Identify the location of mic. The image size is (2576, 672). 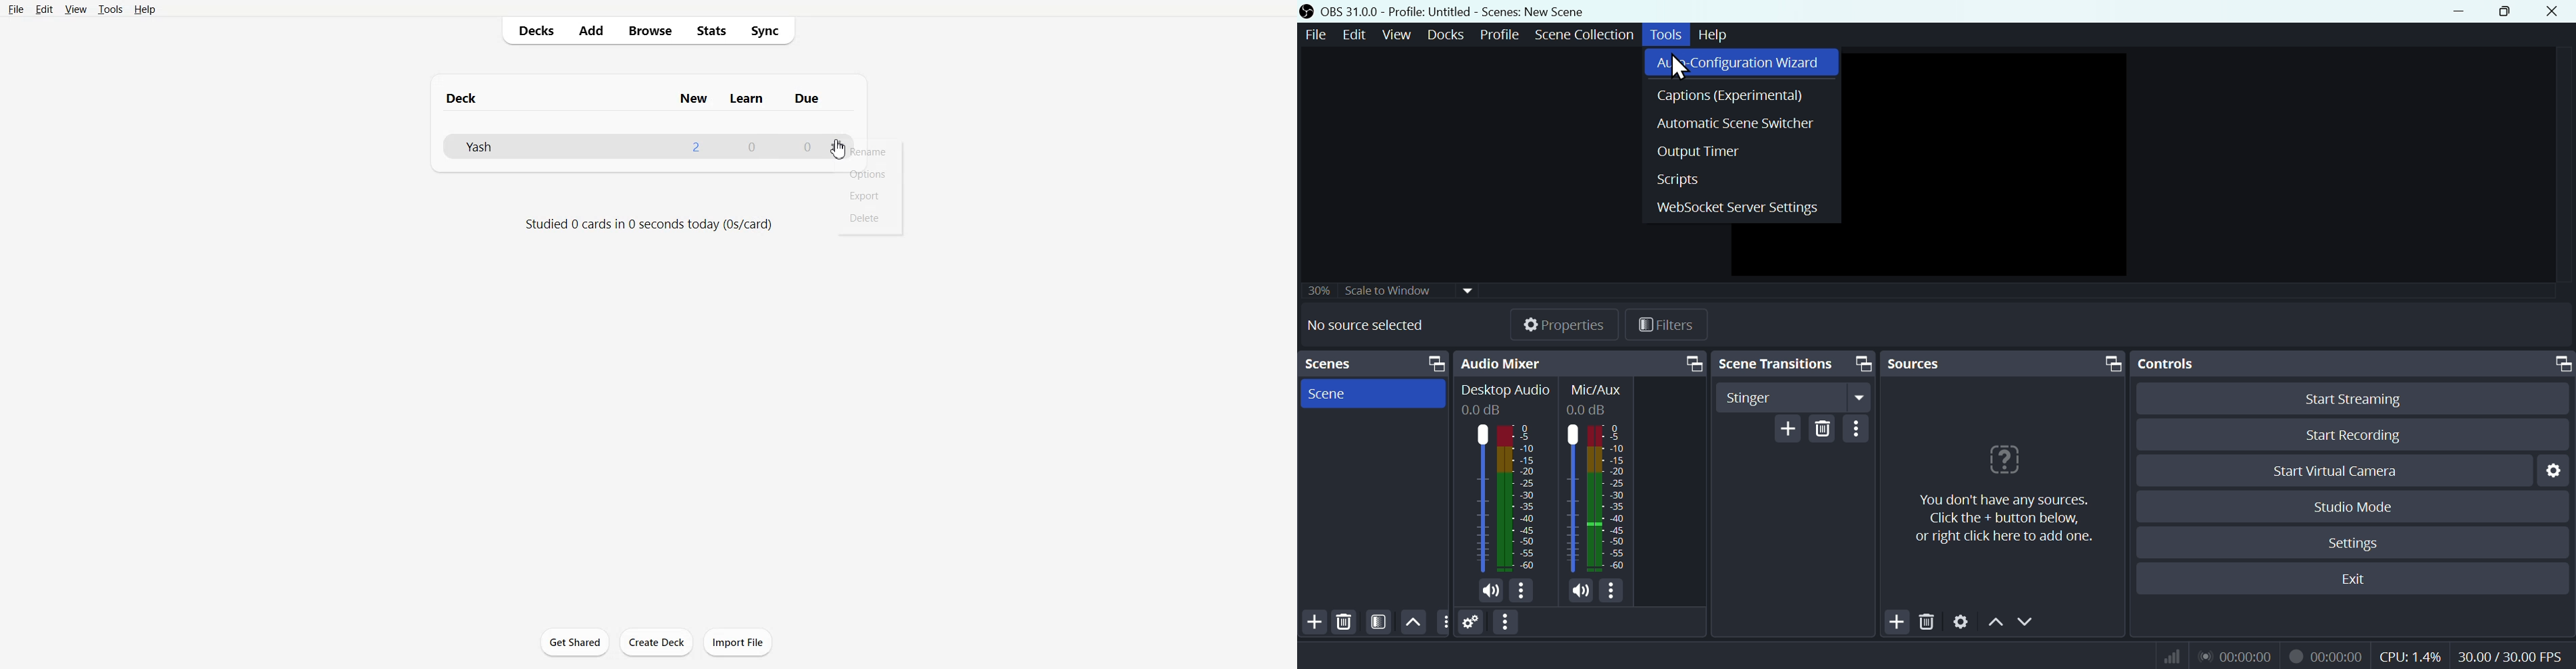
(1582, 590).